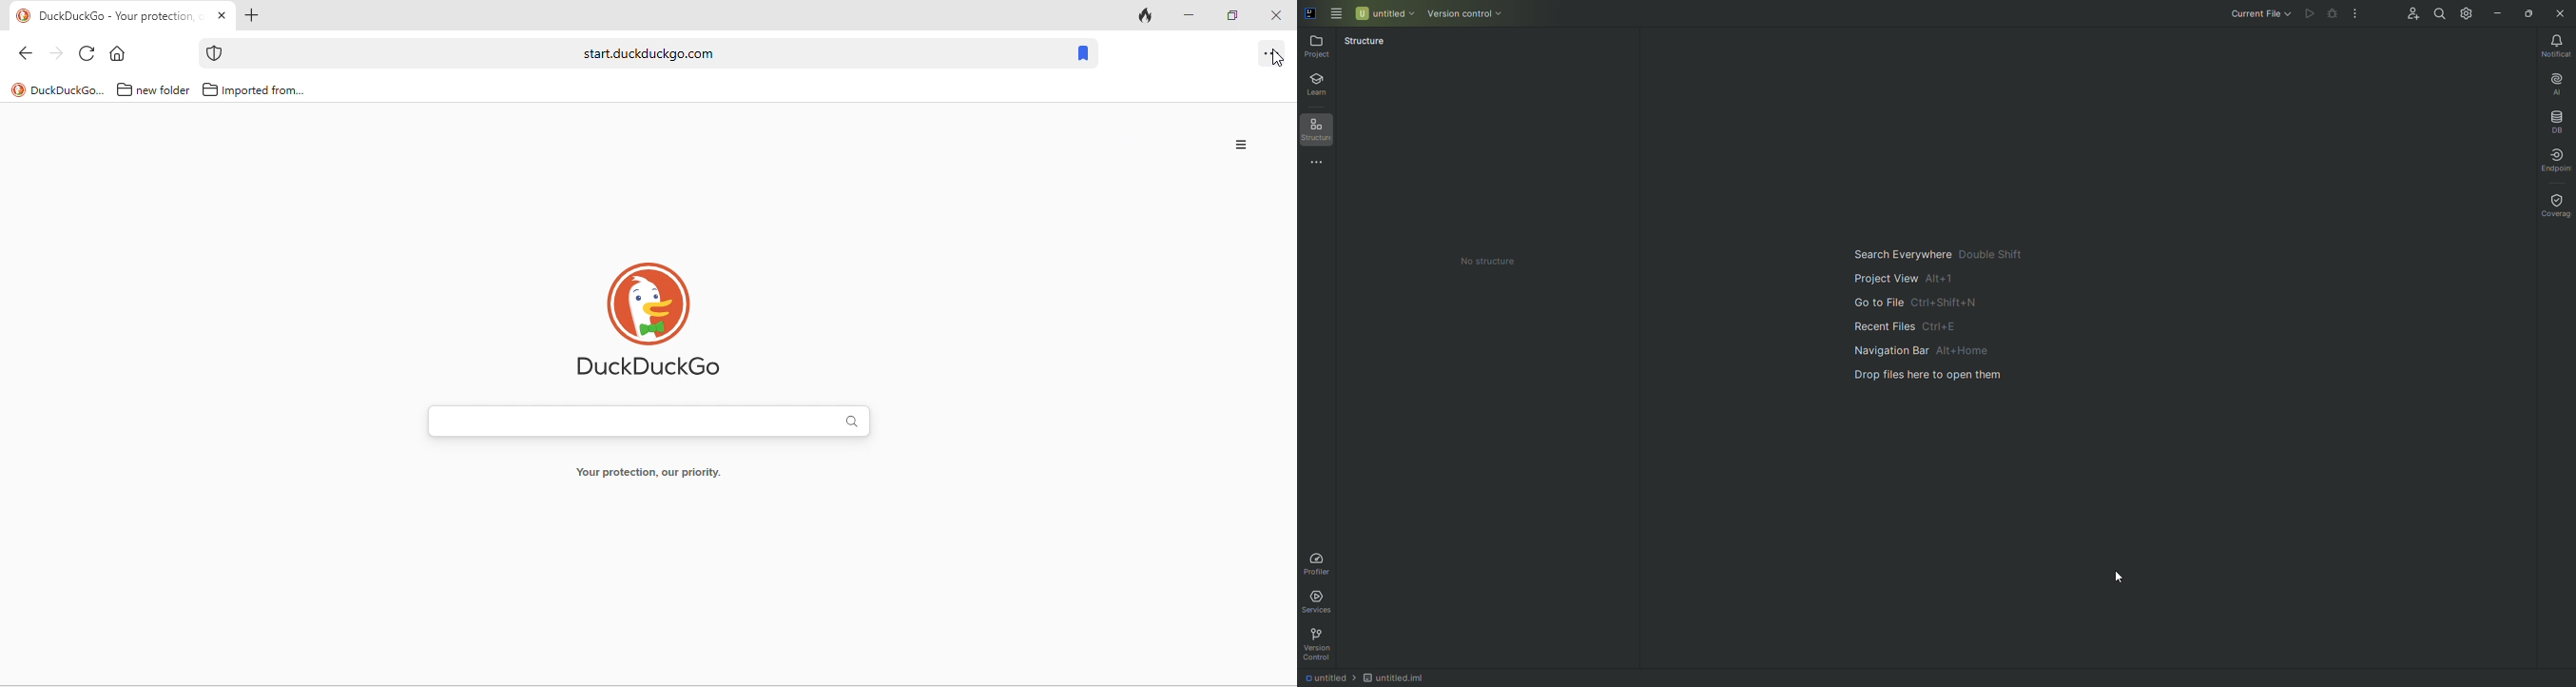 Image resolution: width=2576 pixels, height=700 pixels. Describe the element at coordinates (2411, 14) in the screenshot. I see `Code With Me` at that location.